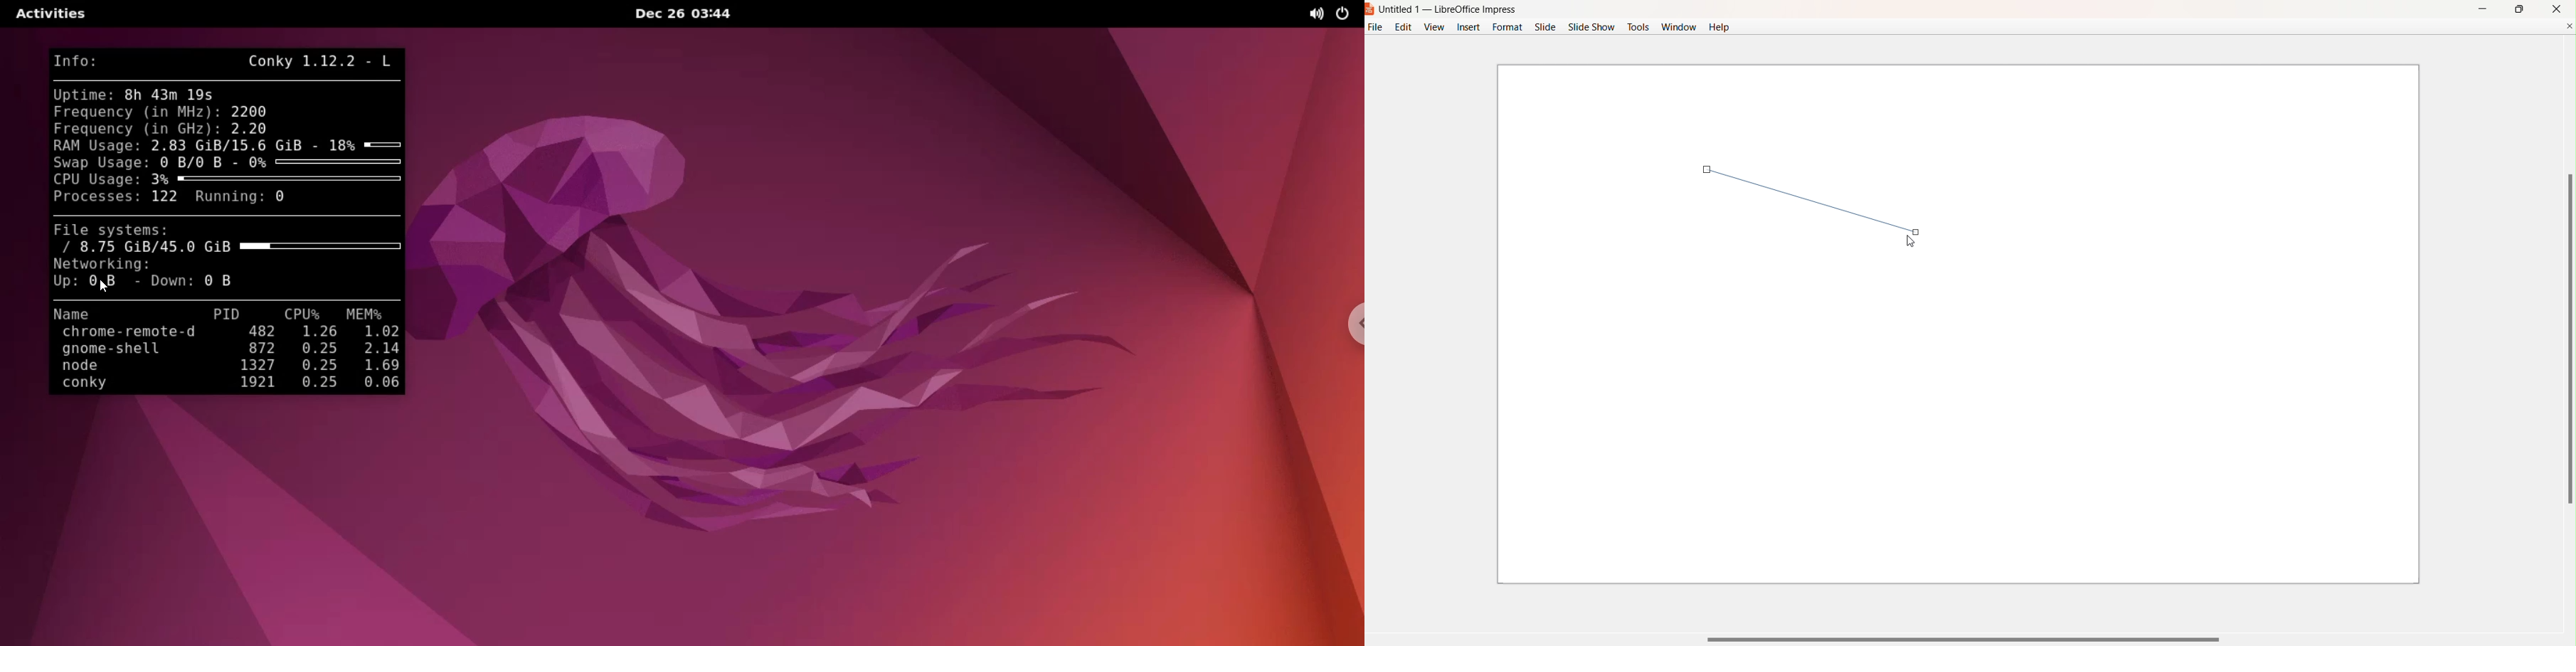  What do you see at coordinates (1371, 10) in the screenshot?
I see `Logo` at bounding box center [1371, 10].